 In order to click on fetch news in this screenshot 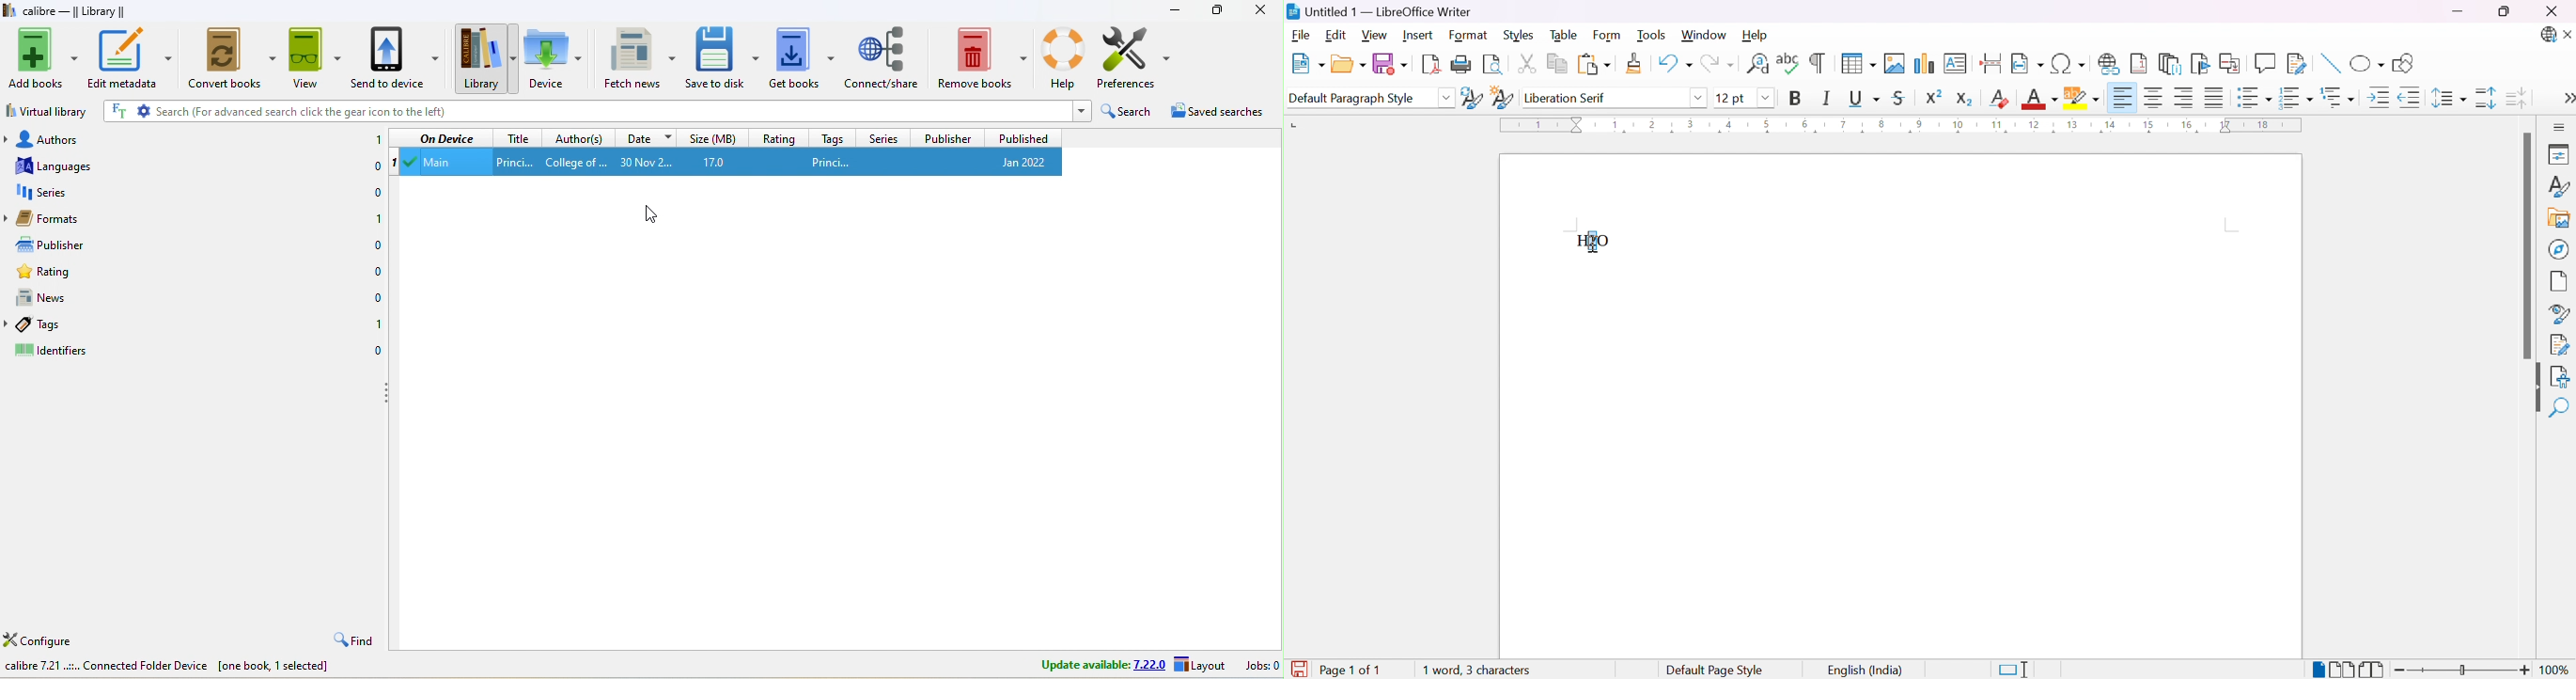, I will do `click(641, 56)`.